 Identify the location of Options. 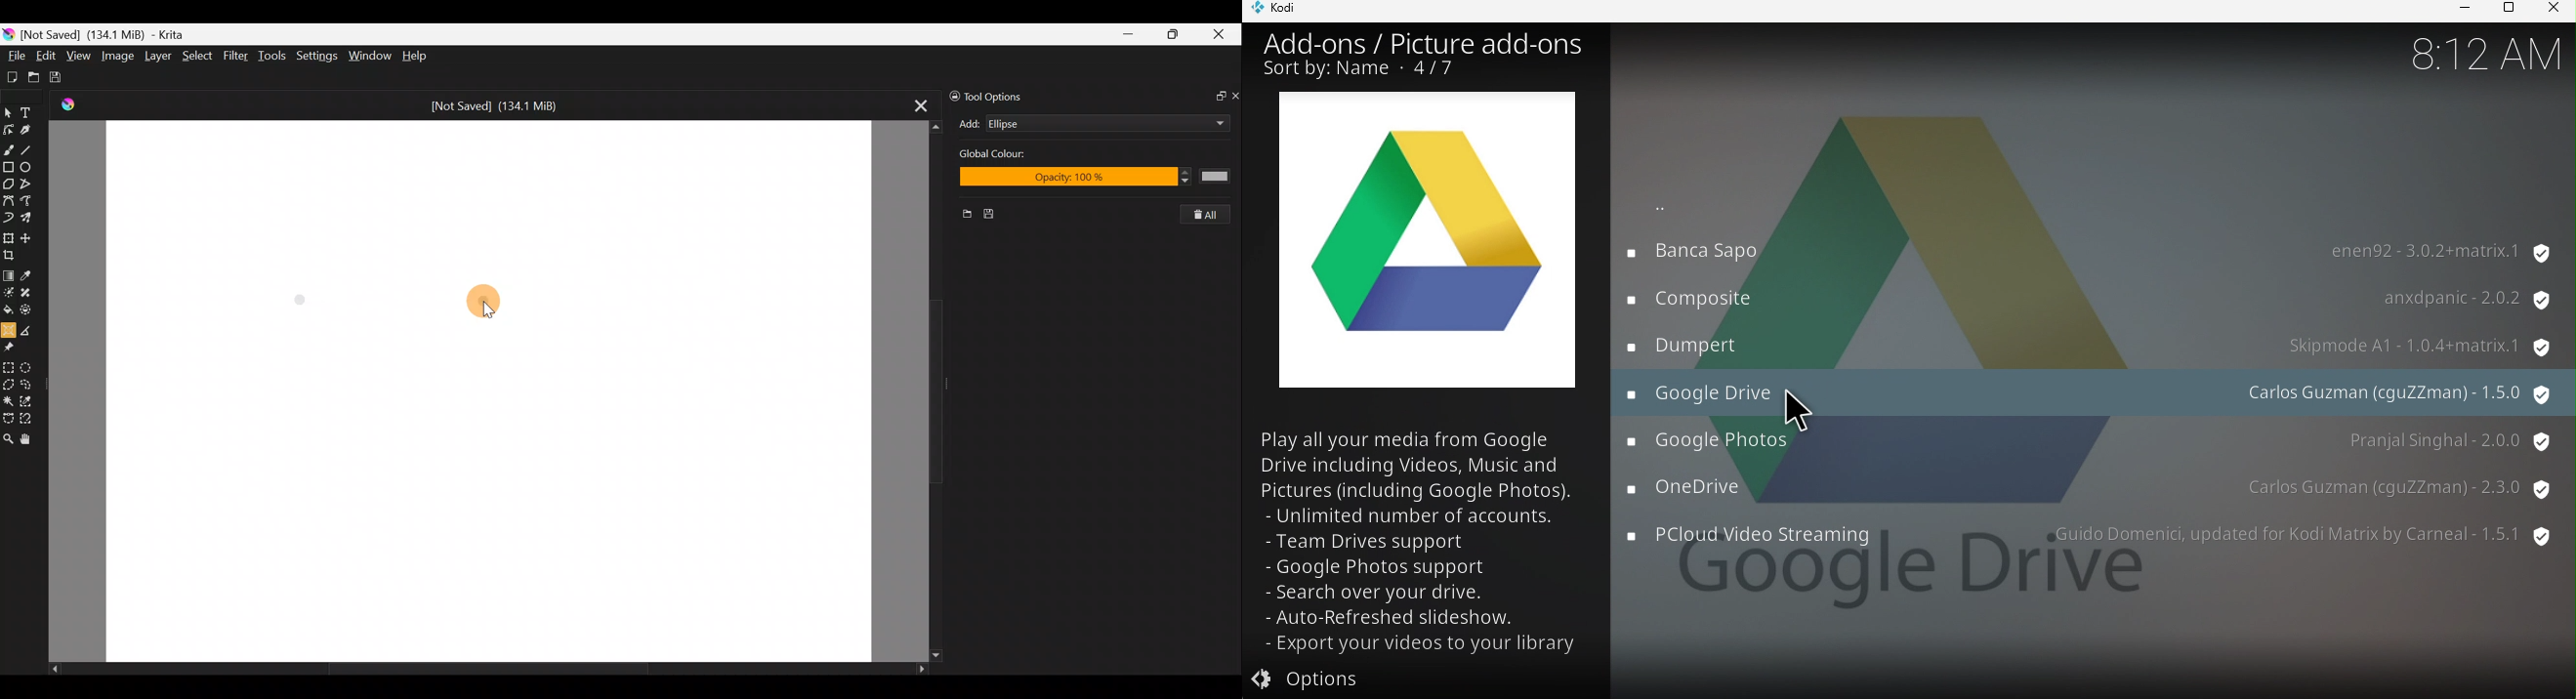
(1418, 678).